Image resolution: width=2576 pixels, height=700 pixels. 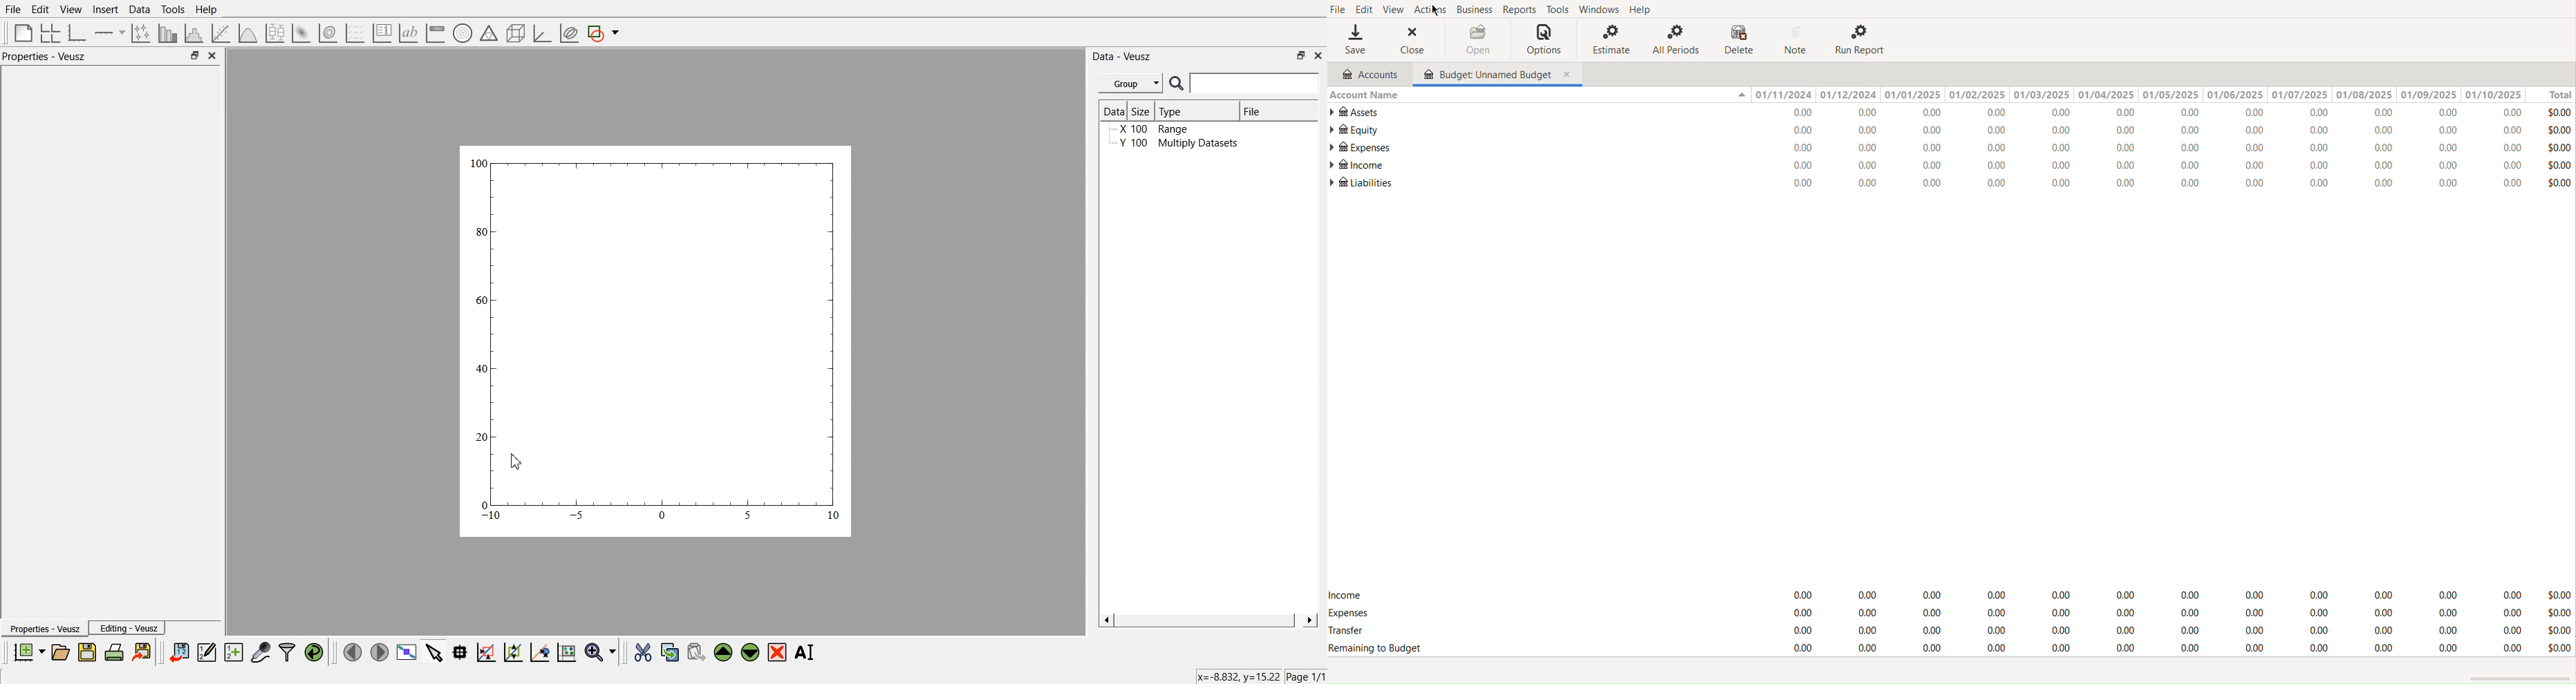 What do you see at coordinates (1541, 40) in the screenshot?
I see `Options` at bounding box center [1541, 40].